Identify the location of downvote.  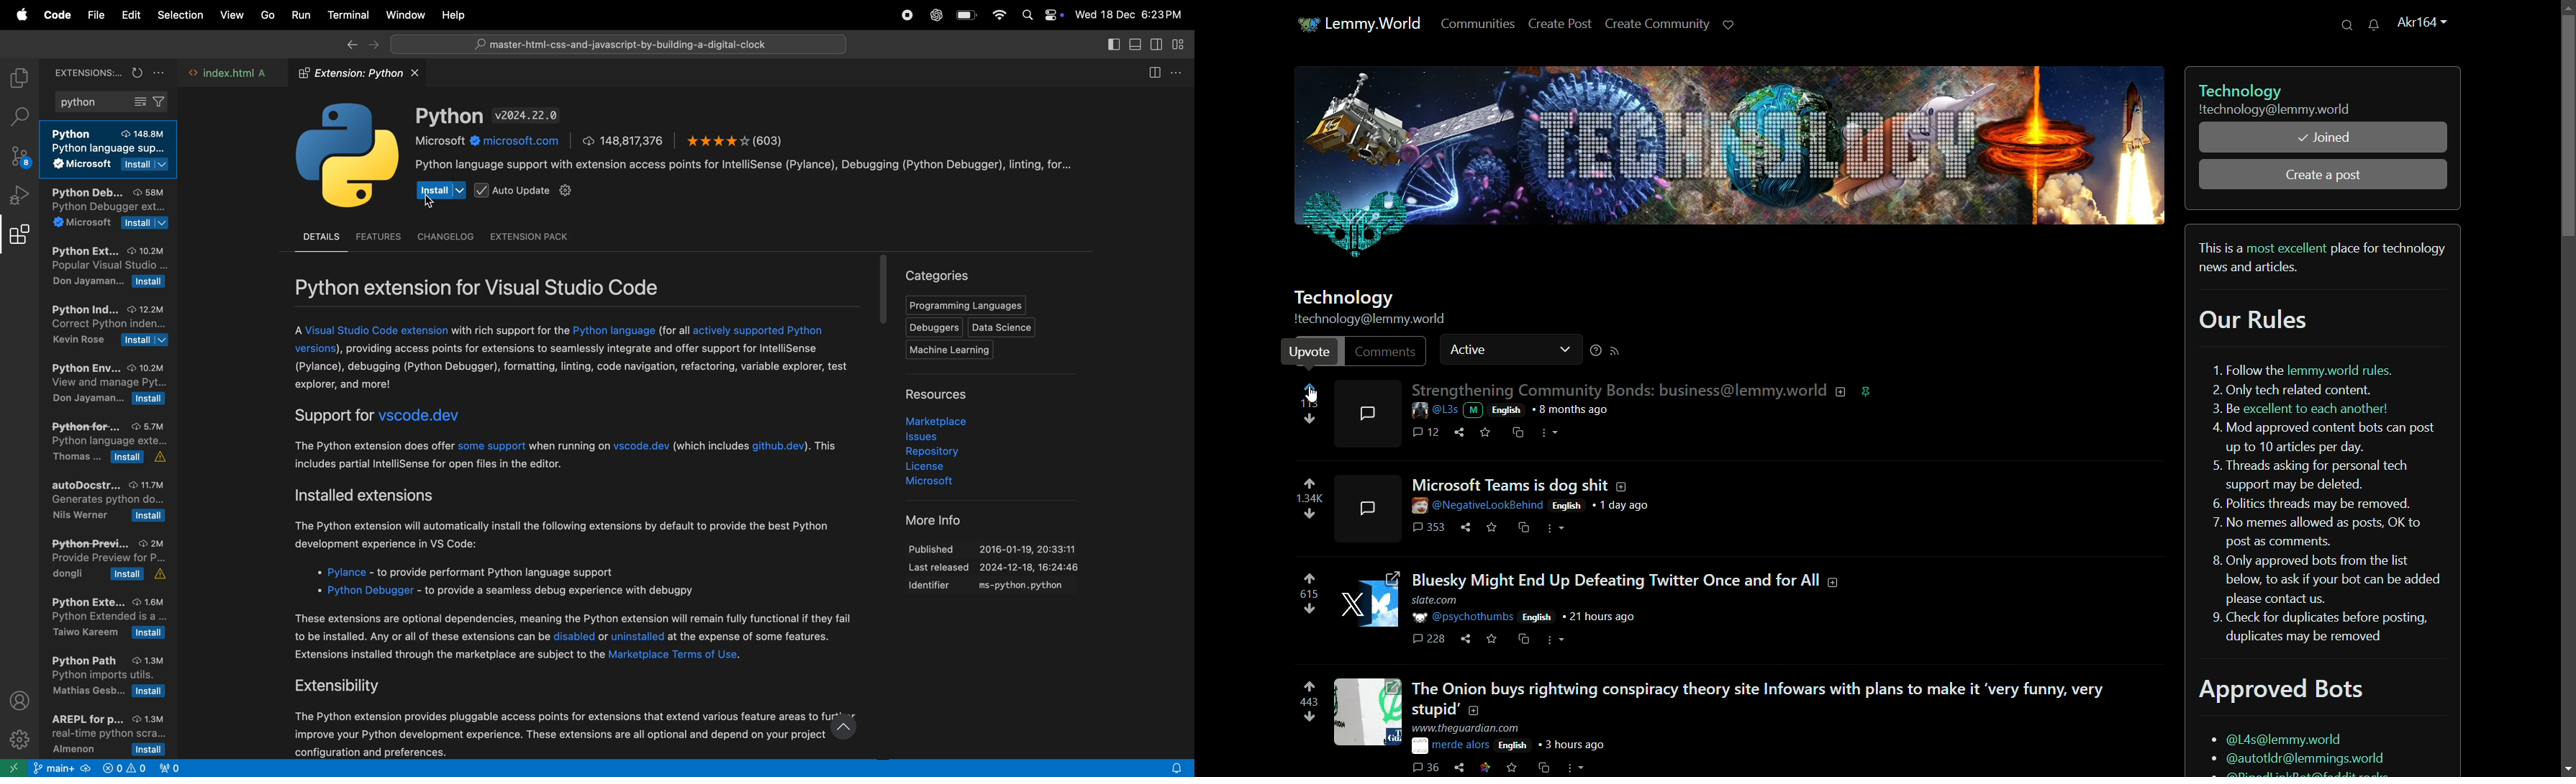
(1310, 609).